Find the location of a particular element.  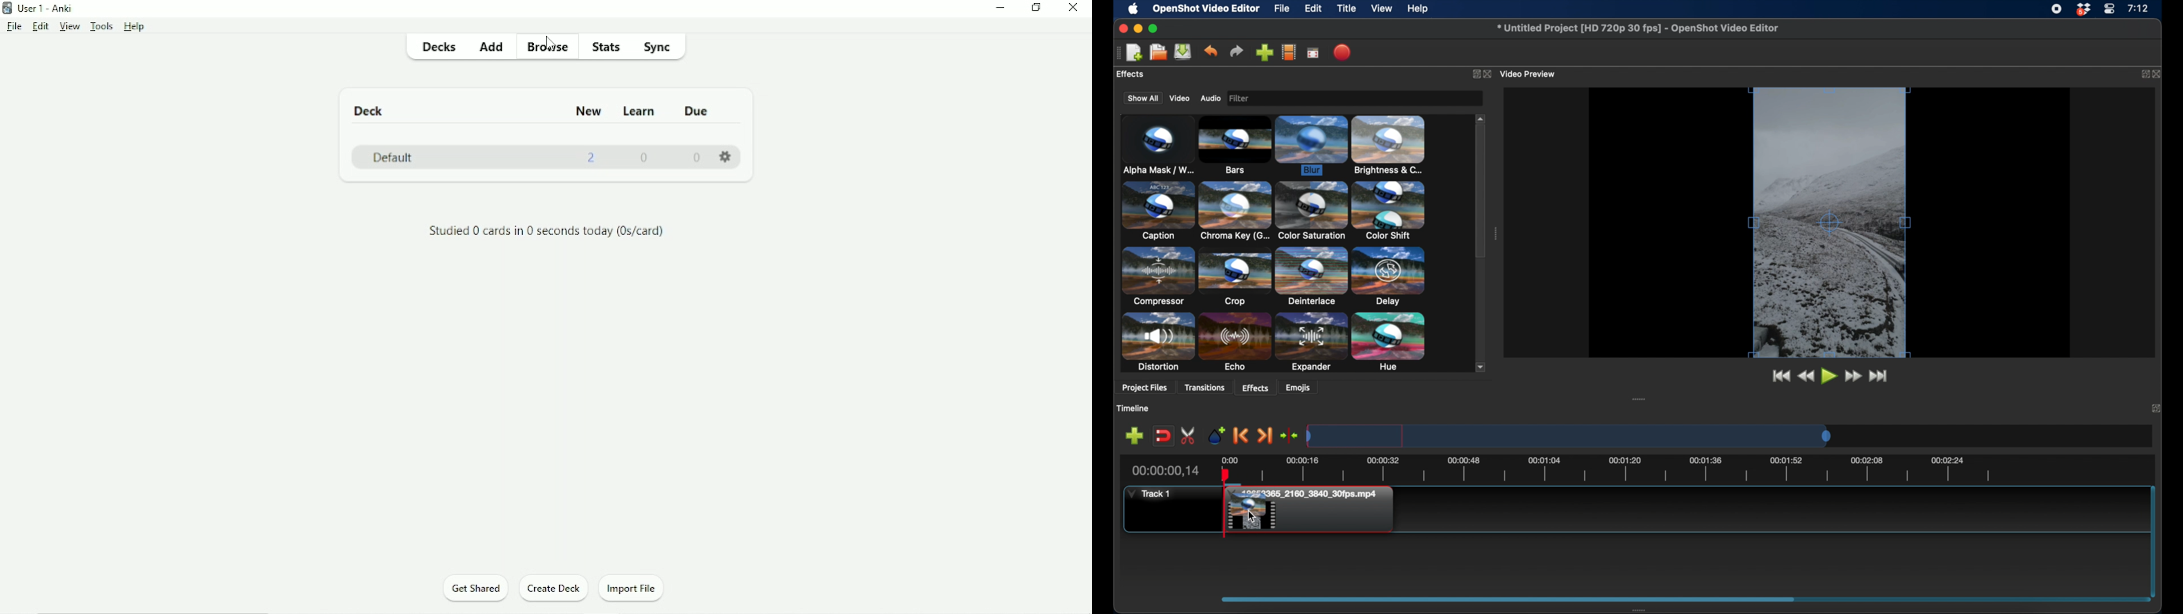

add track is located at coordinates (1135, 435).